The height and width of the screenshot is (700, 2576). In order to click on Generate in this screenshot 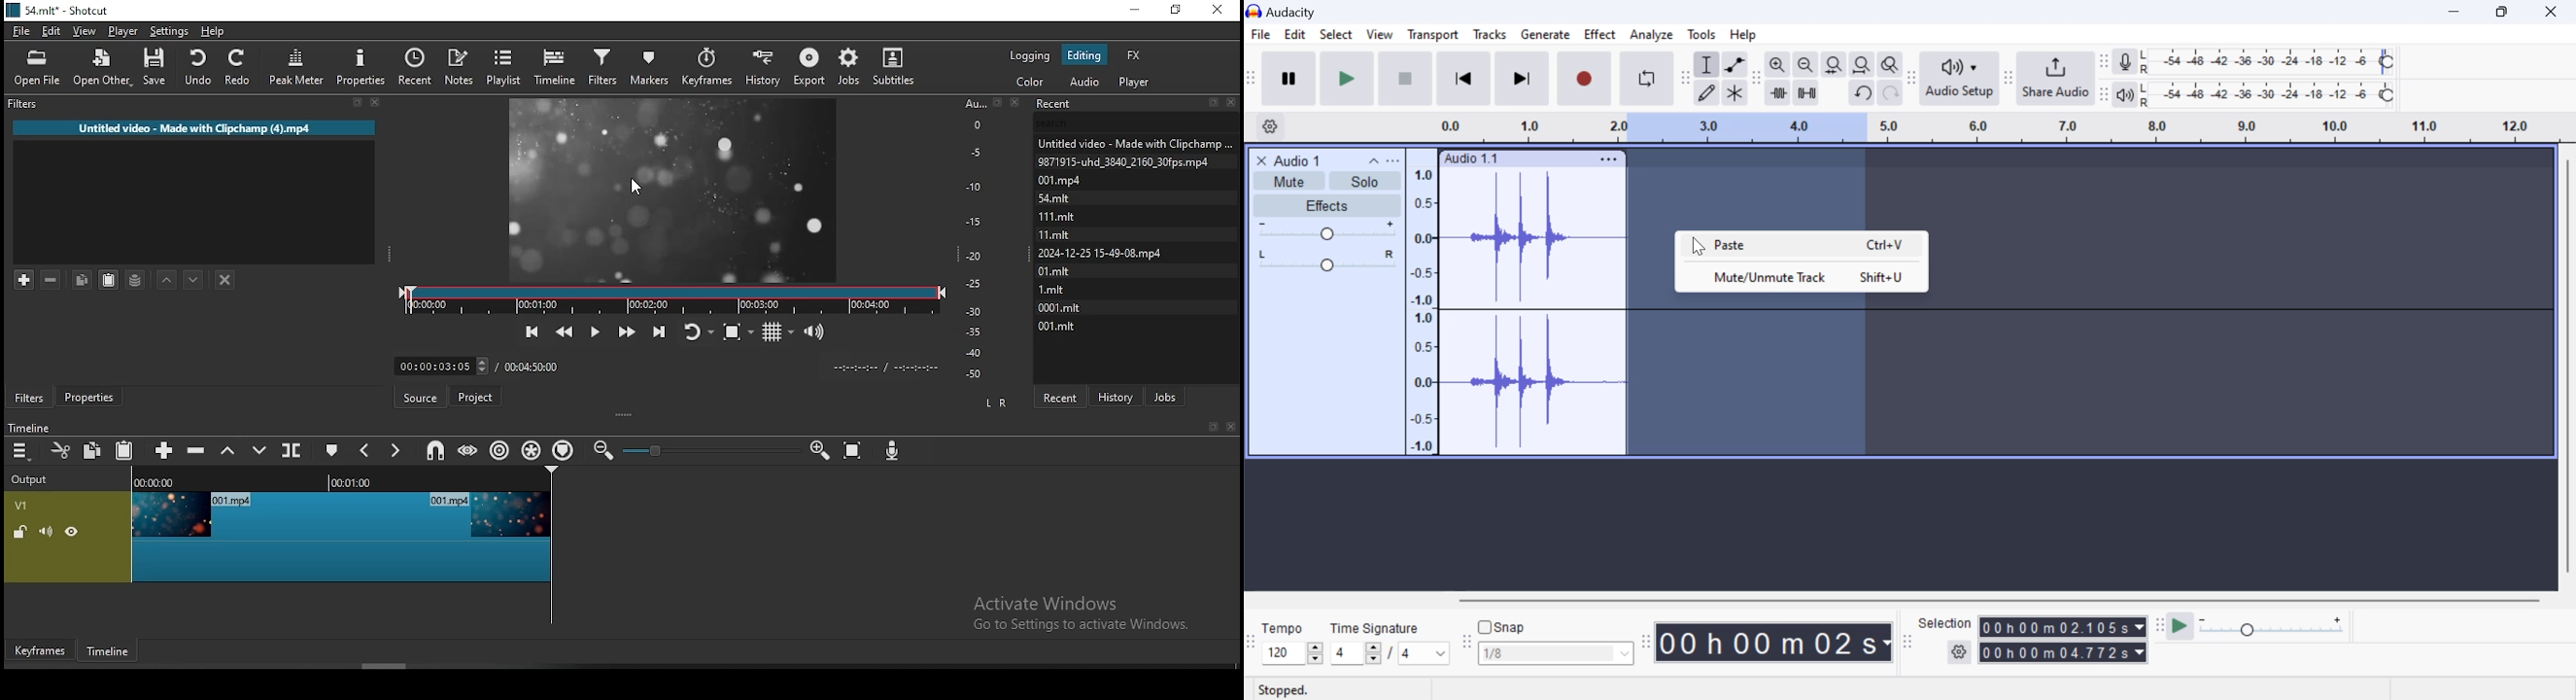, I will do `click(1545, 35)`.